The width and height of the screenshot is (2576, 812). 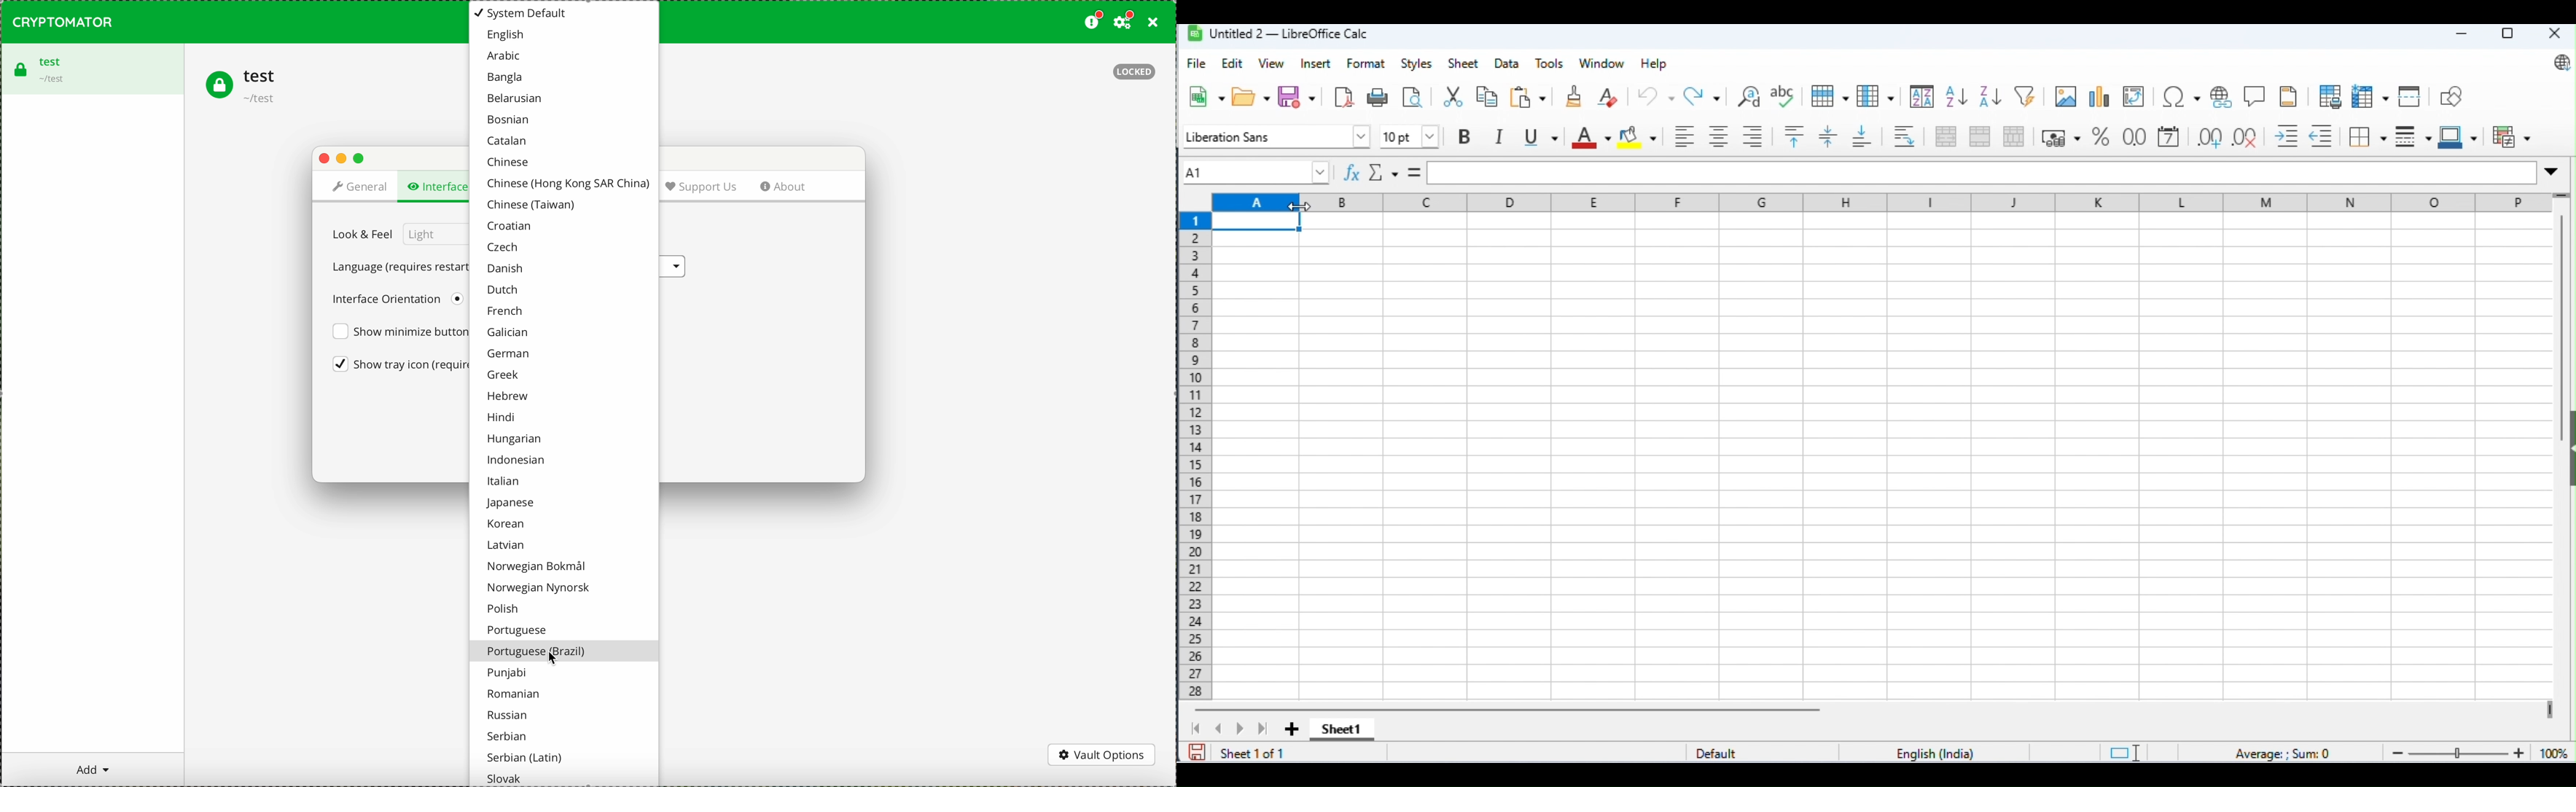 What do you see at coordinates (1264, 729) in the screenshot?
I see `last sheet` at bounding box center [1264, 729].